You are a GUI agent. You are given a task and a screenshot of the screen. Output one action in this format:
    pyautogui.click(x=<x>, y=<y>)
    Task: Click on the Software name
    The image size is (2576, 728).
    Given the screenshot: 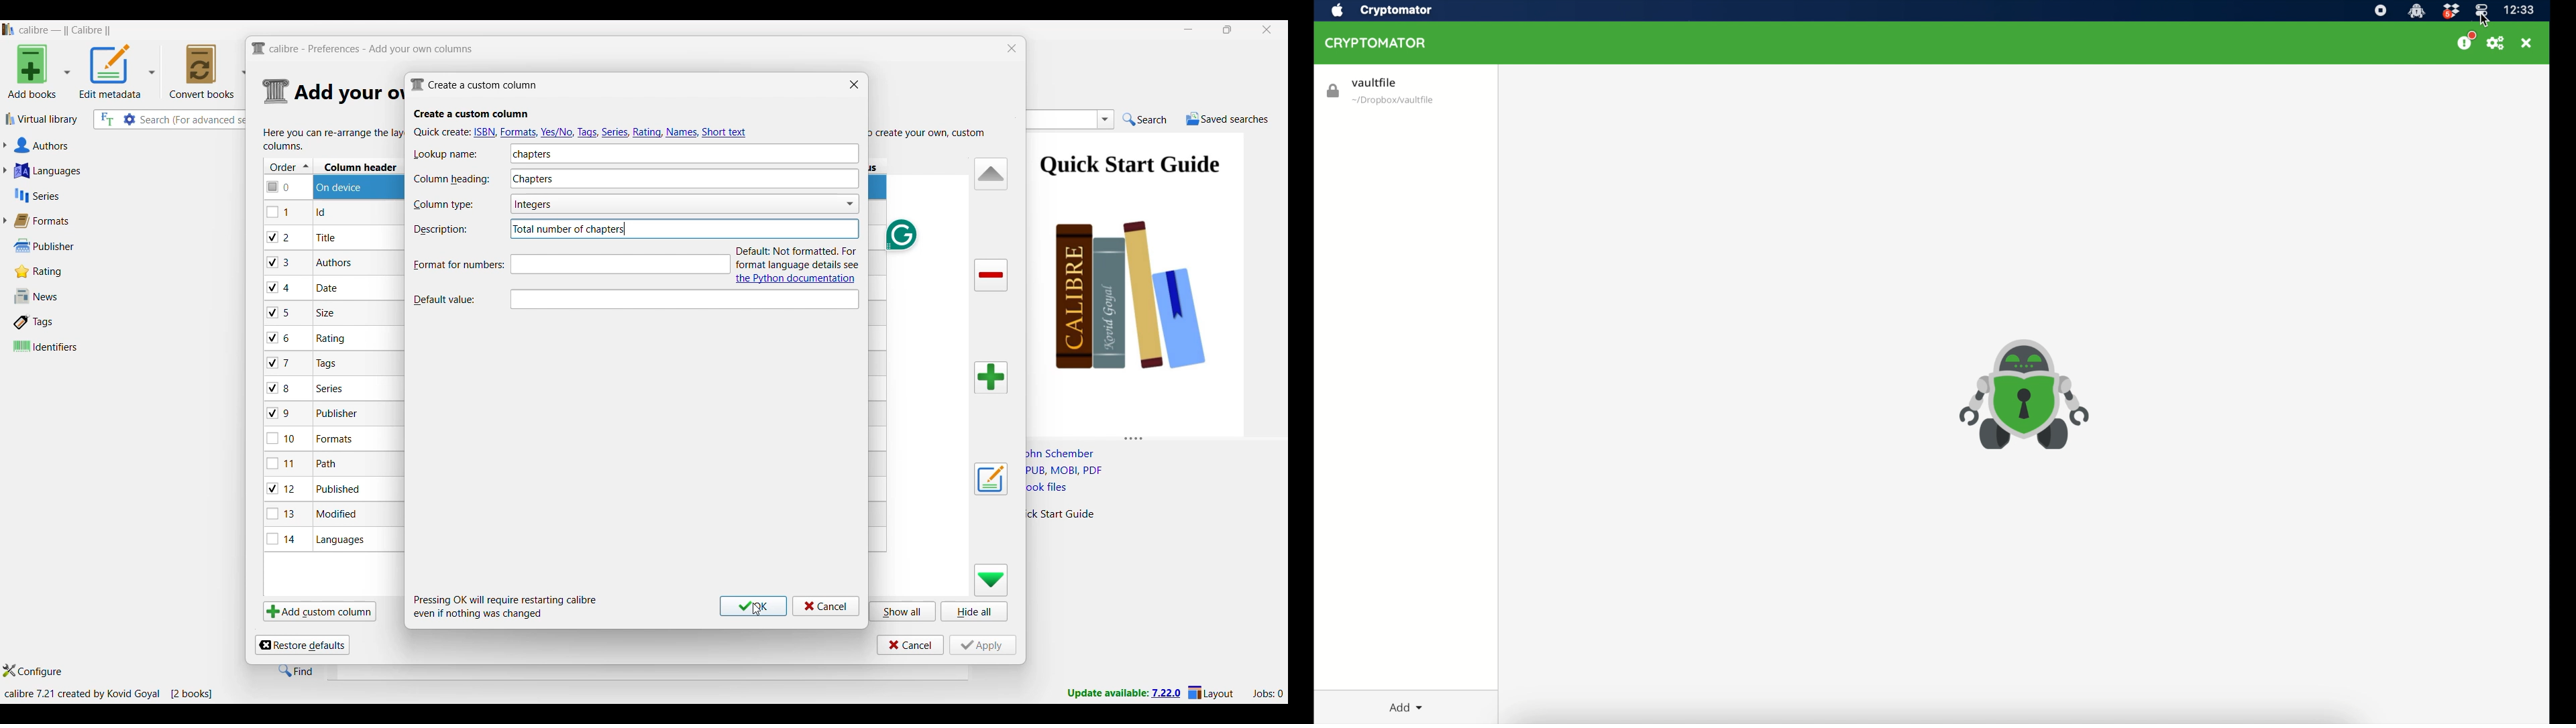 What is the action you would take?
    pyautogui.click(x=66, y=30)
    